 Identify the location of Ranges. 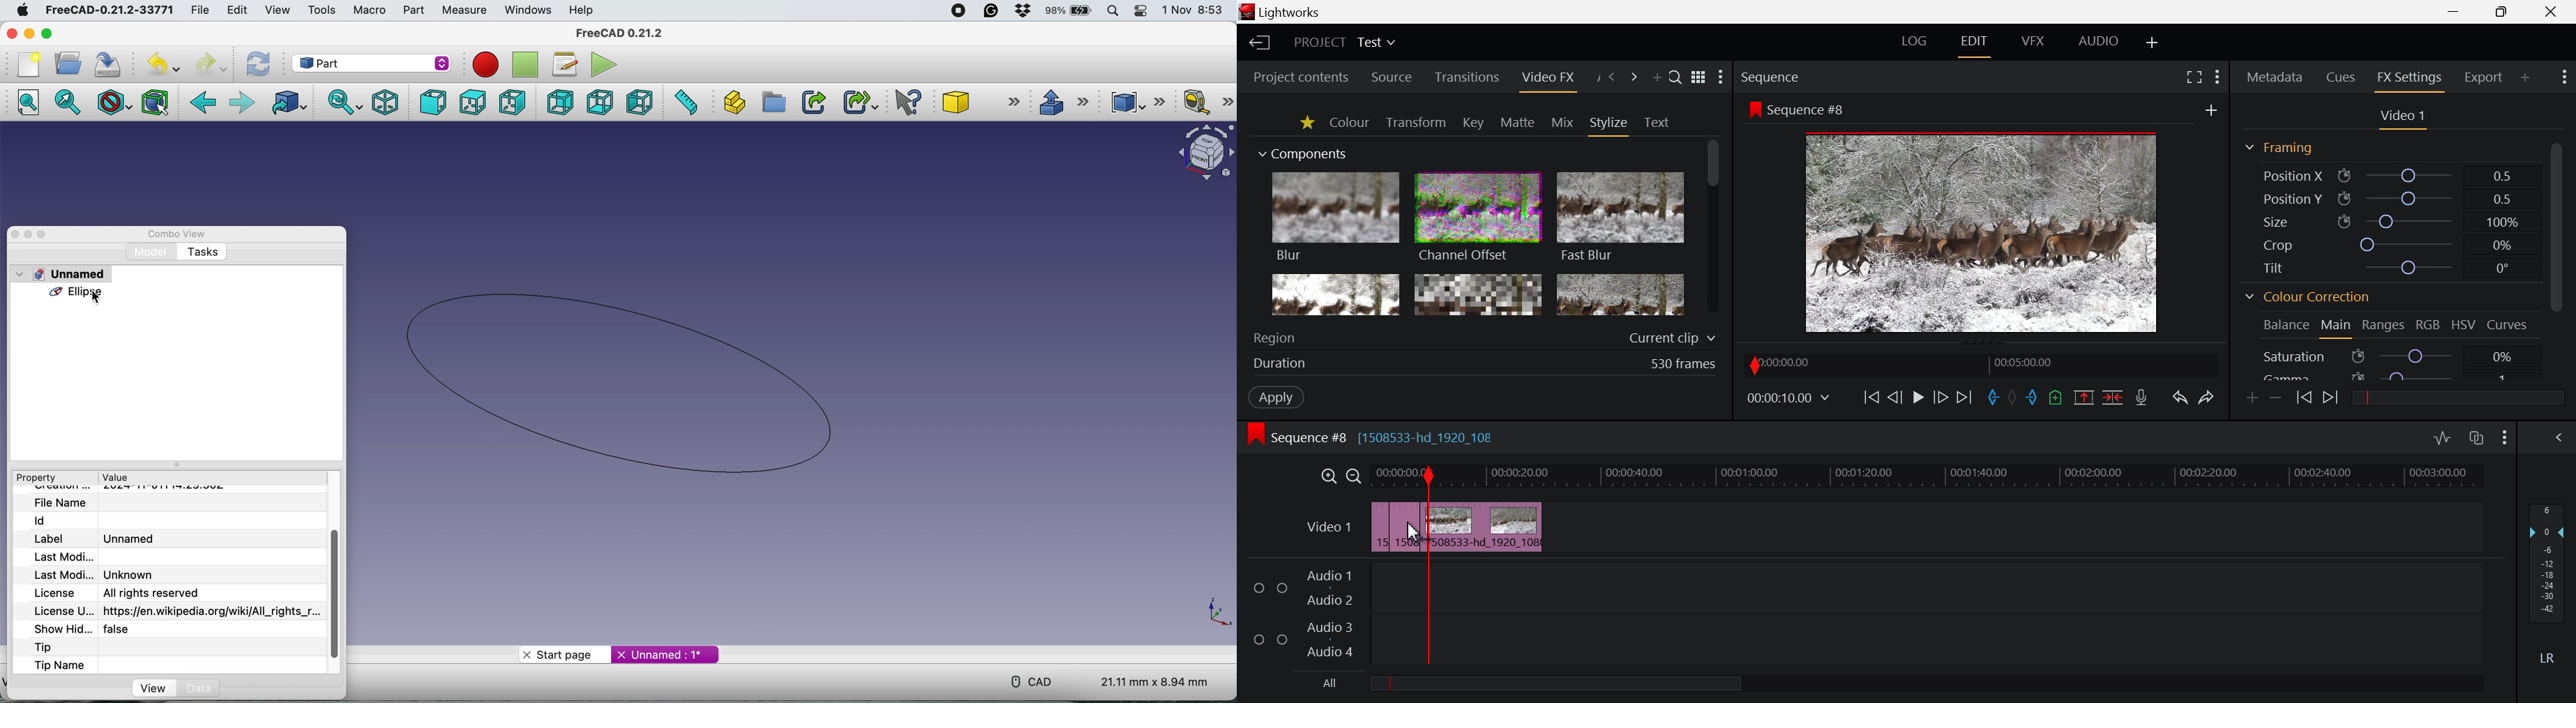
(2385, 326).